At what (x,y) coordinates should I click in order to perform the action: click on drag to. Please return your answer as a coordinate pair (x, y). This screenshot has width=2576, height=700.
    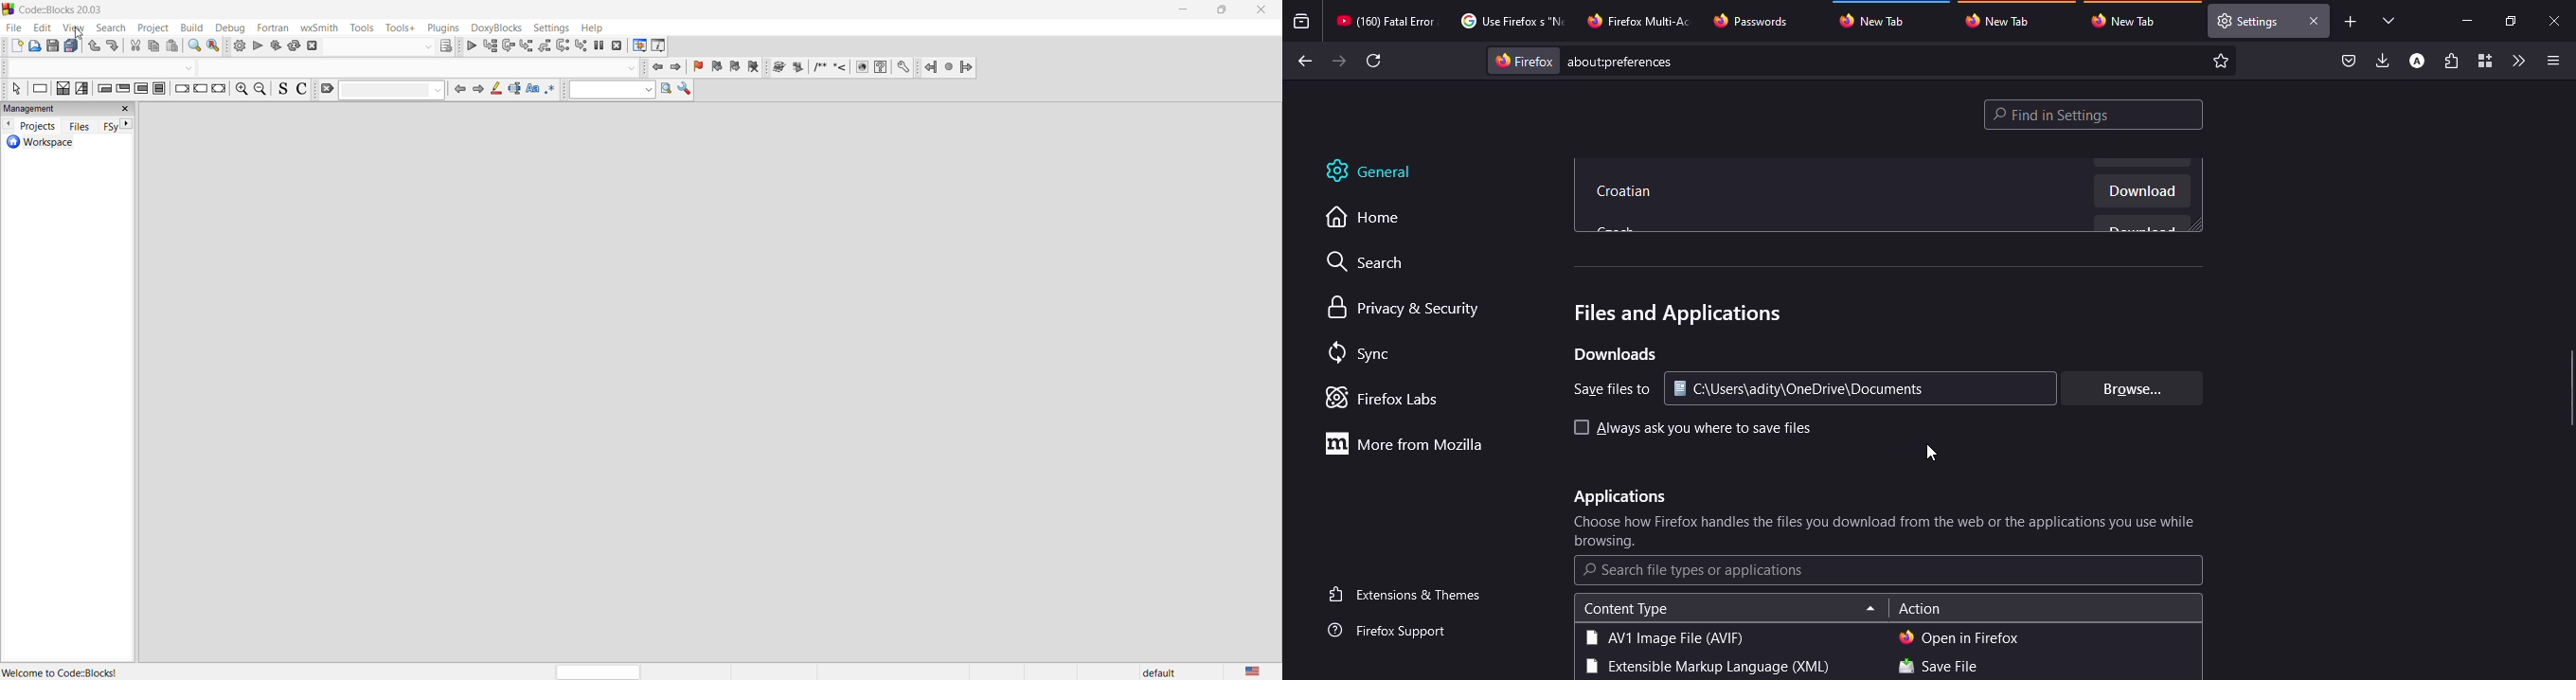
    Looking at the image, I should click on (2571, 389).